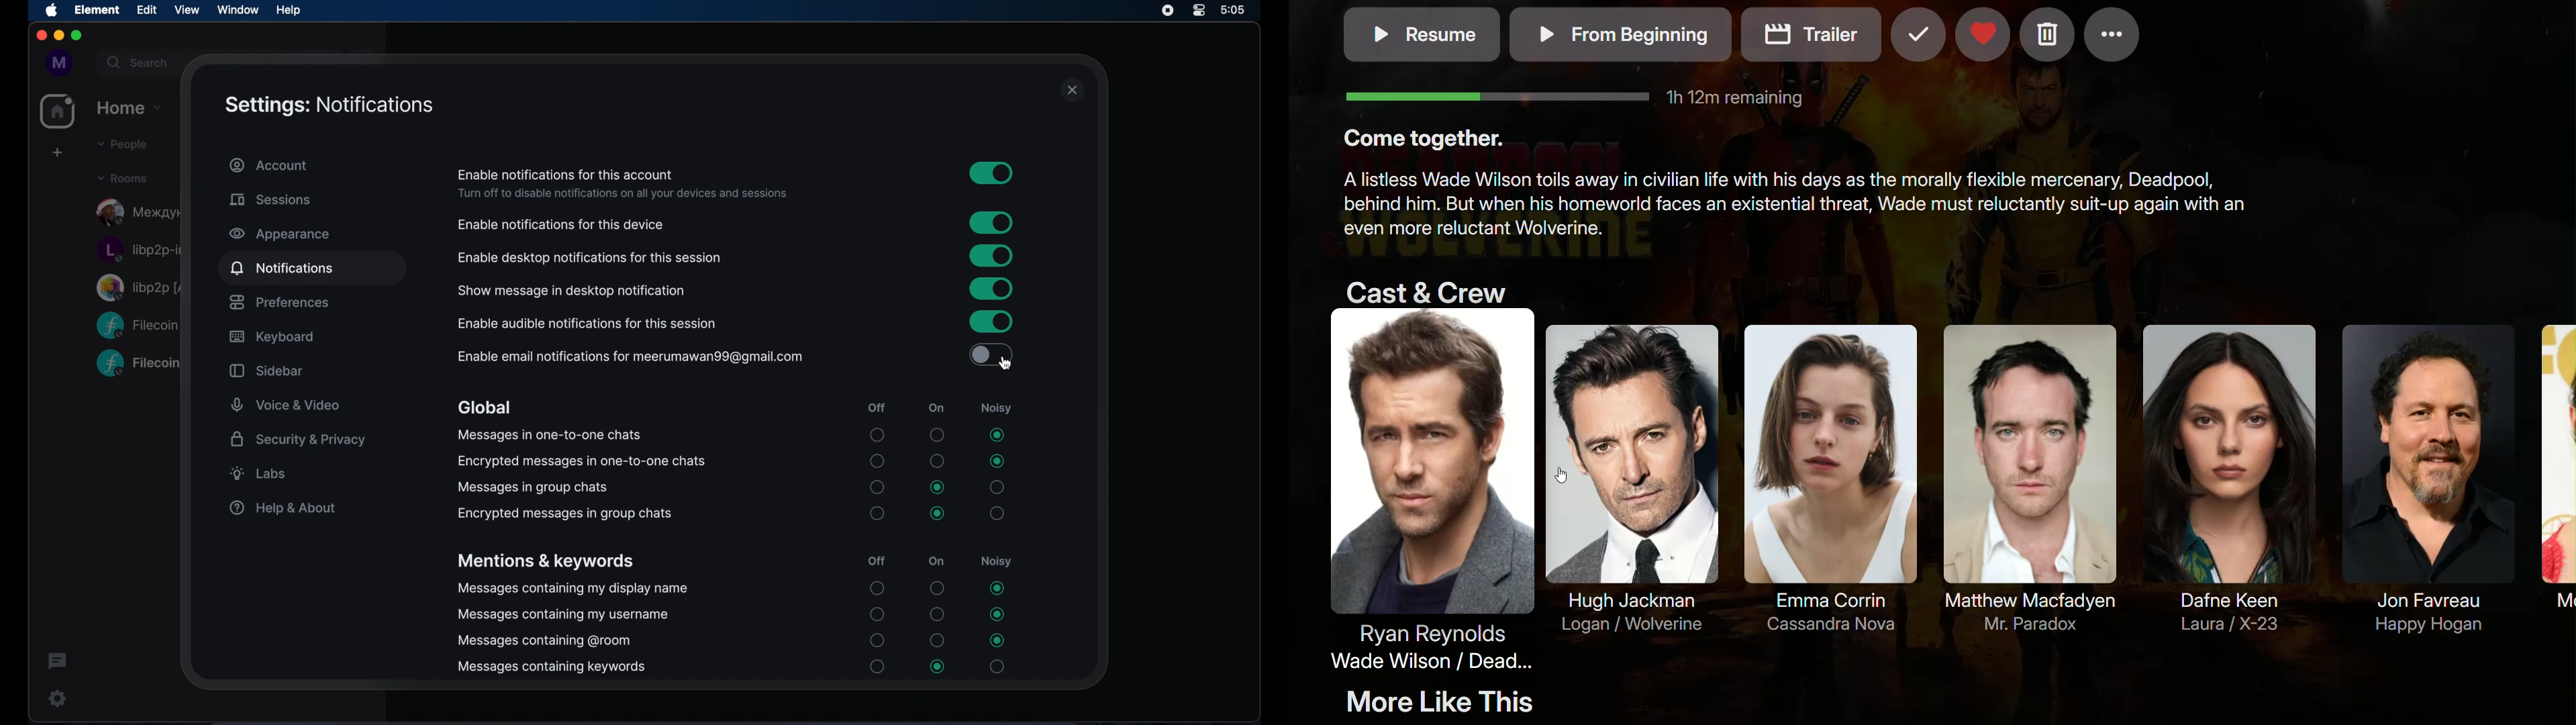 This screenshot has height=728, width=2576. I want to click on screen recorder icon, so click(1168, 11).